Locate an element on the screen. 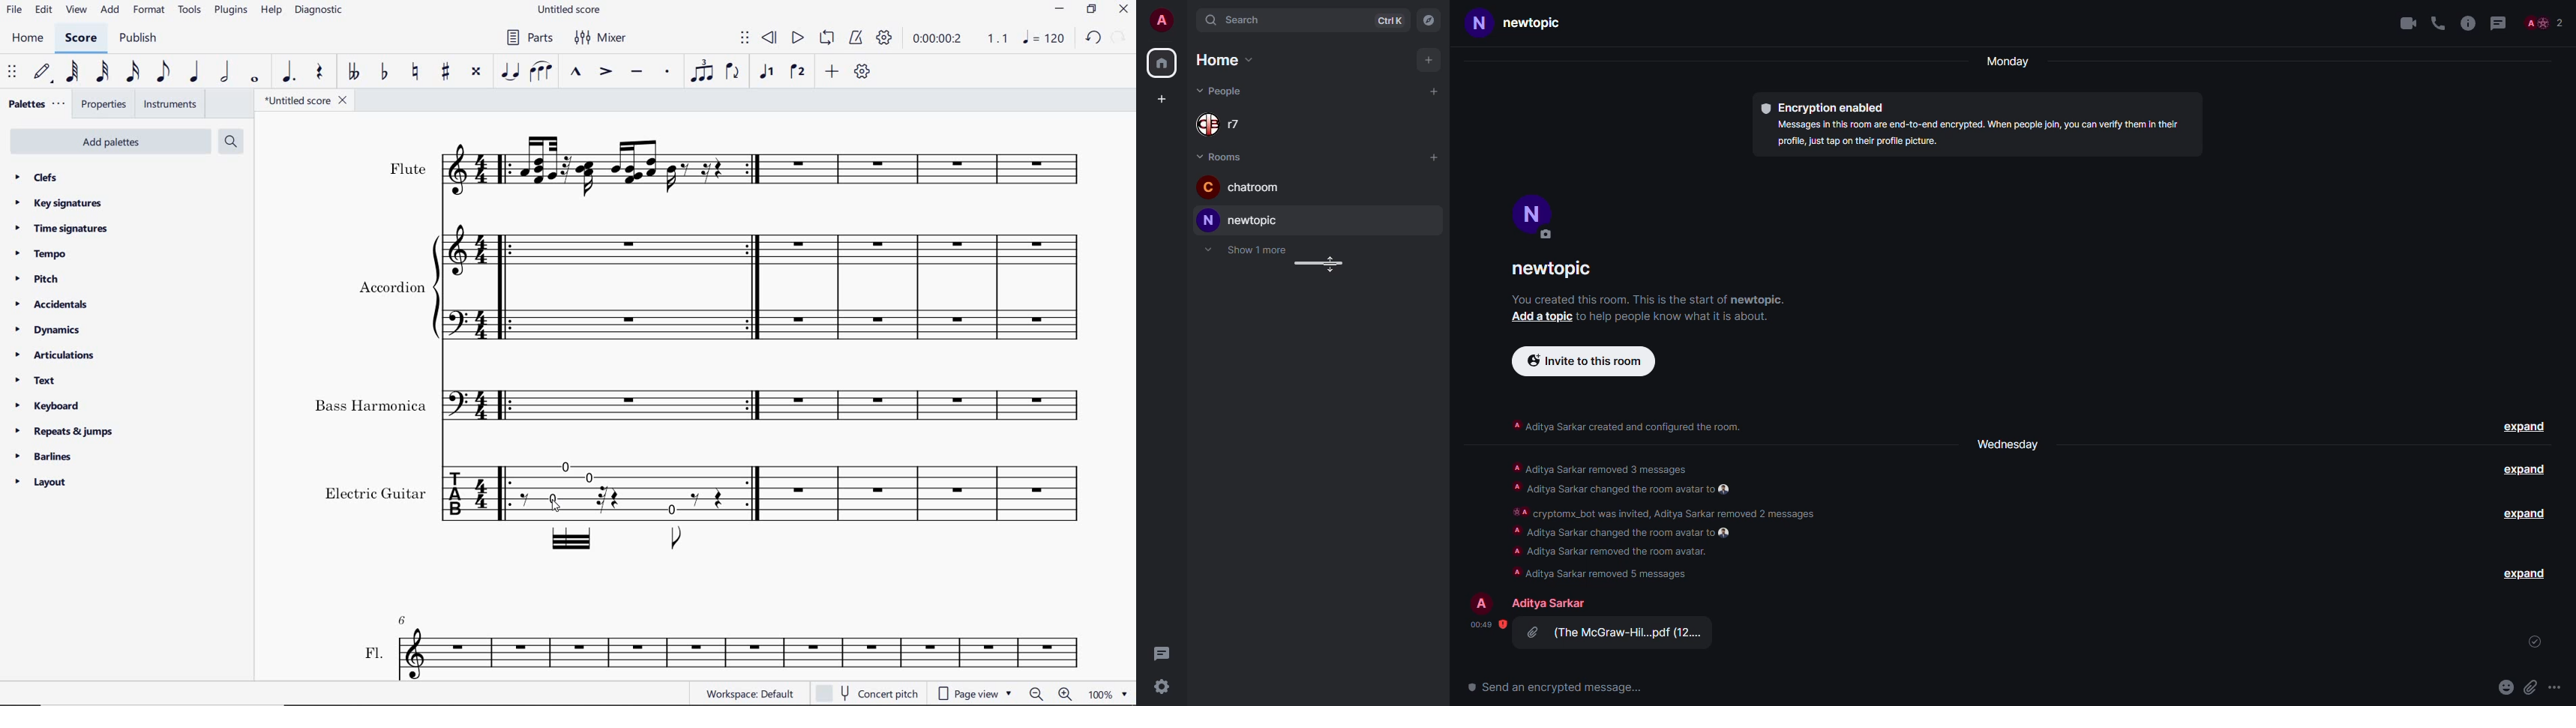  whole note is located at coordinates (255, 78).